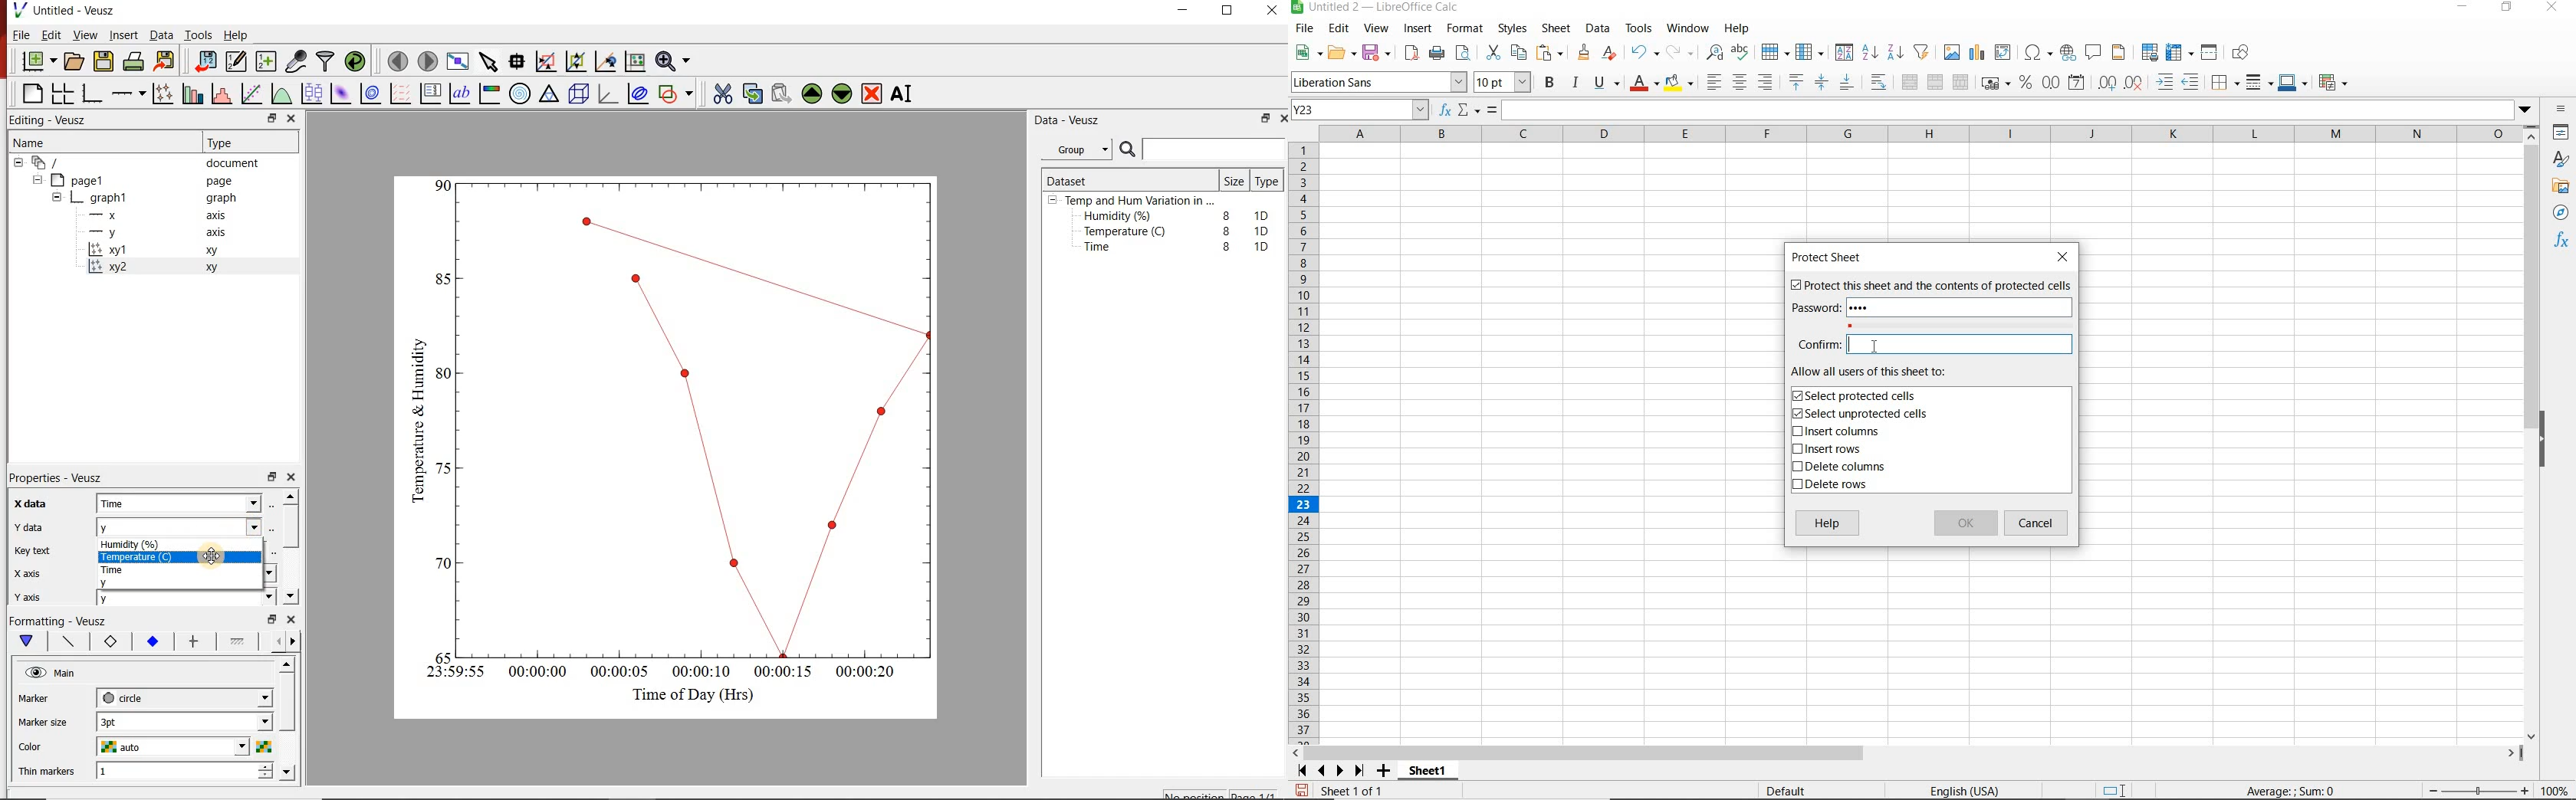 The width and height of the screenshot is (2576, 812). Describe the element at coordinates (1266, 231) in the screenshot. I see `1D` at that location.